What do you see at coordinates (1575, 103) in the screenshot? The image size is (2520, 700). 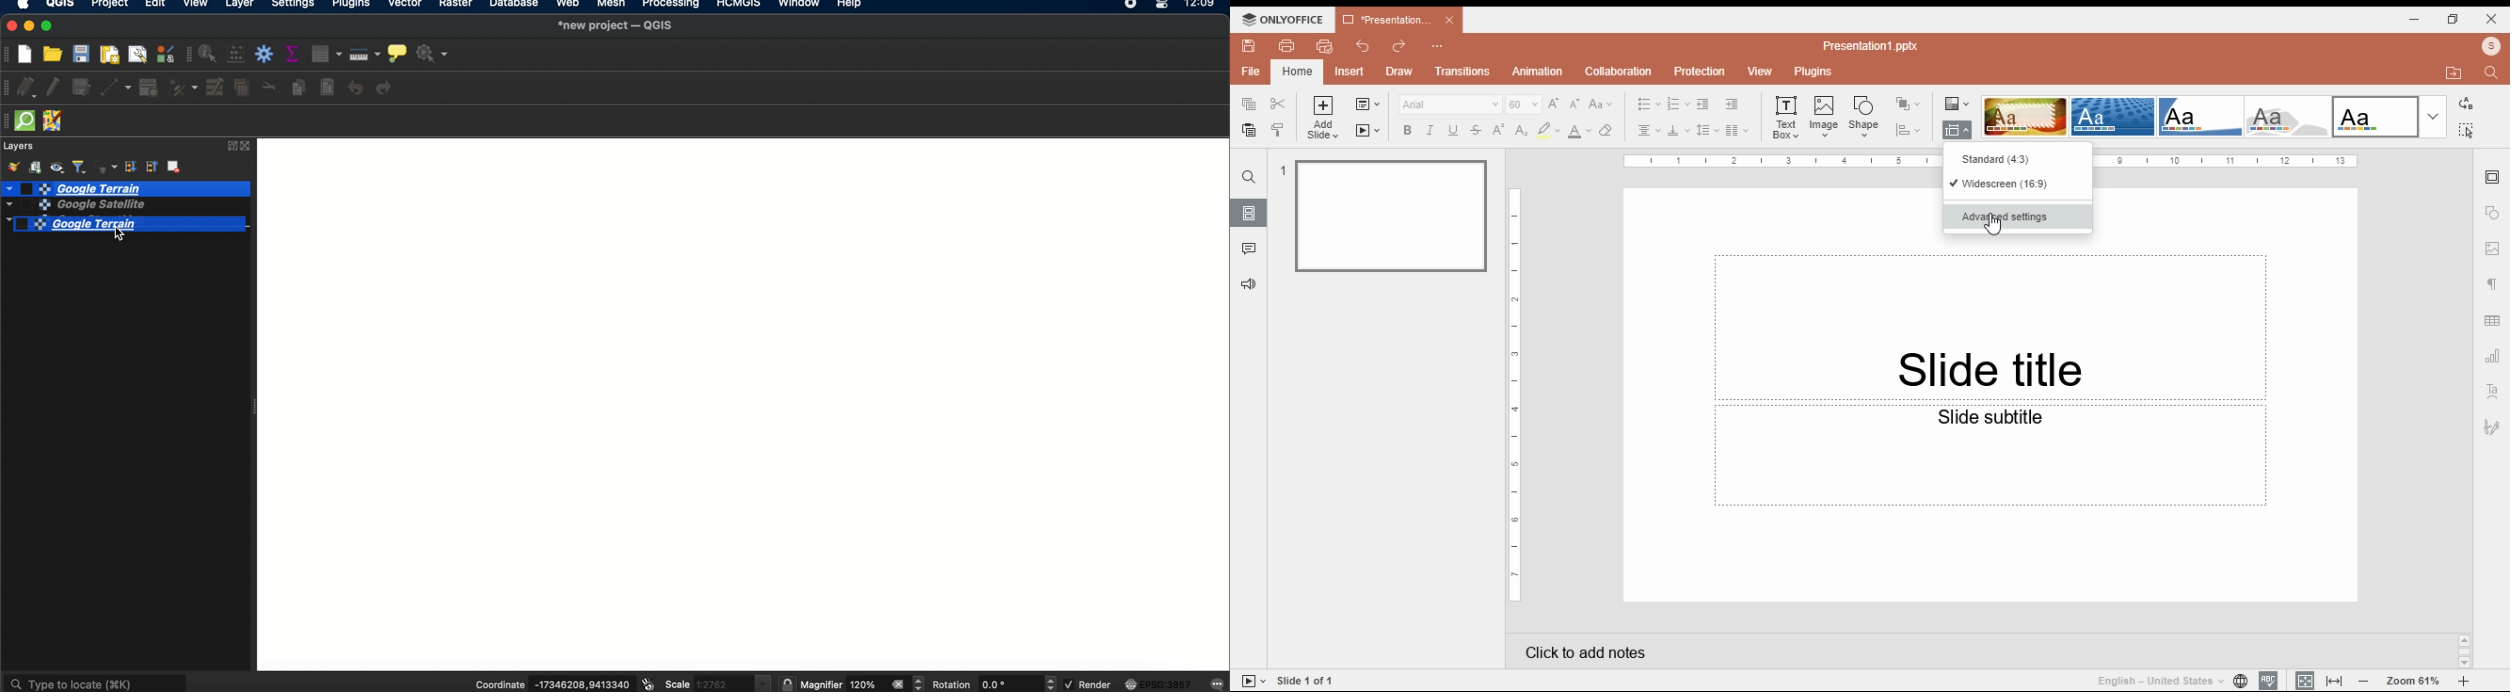 I see `decrement font size` at bounding box center [1575, 103].